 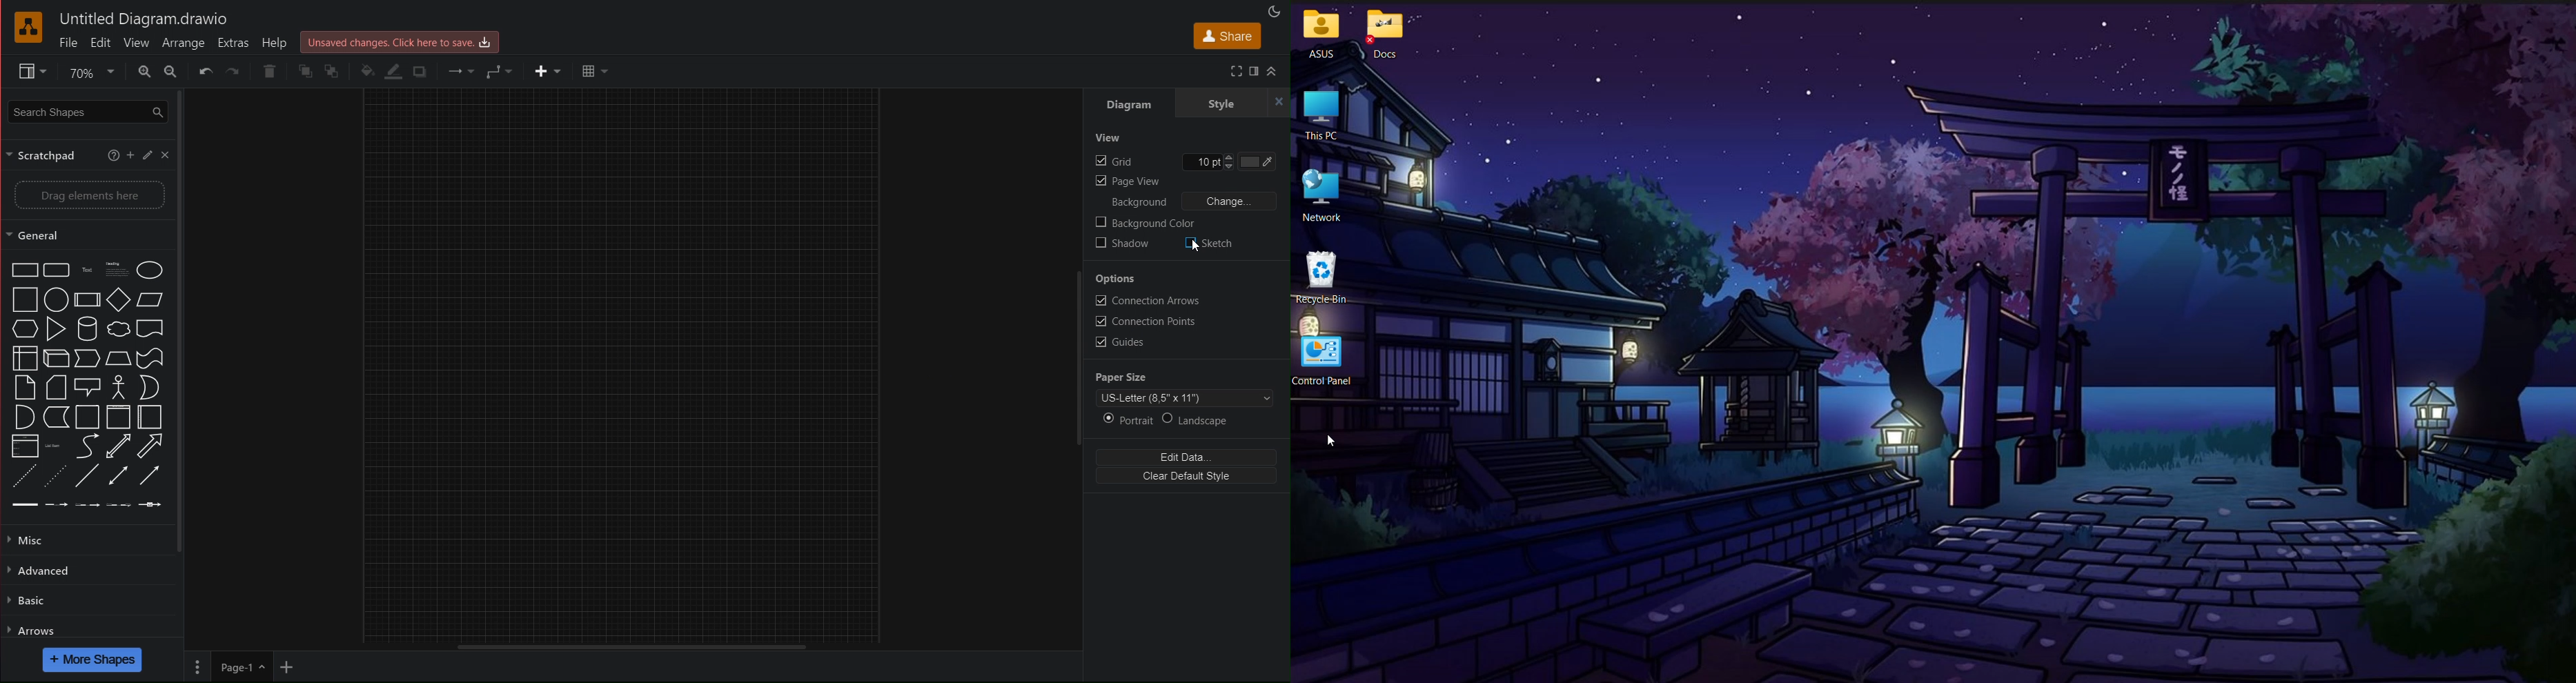 What do you see at coordinates (1183, 398) in the screenshot?
I see `Page Template` at bounding box center [1183, 398].